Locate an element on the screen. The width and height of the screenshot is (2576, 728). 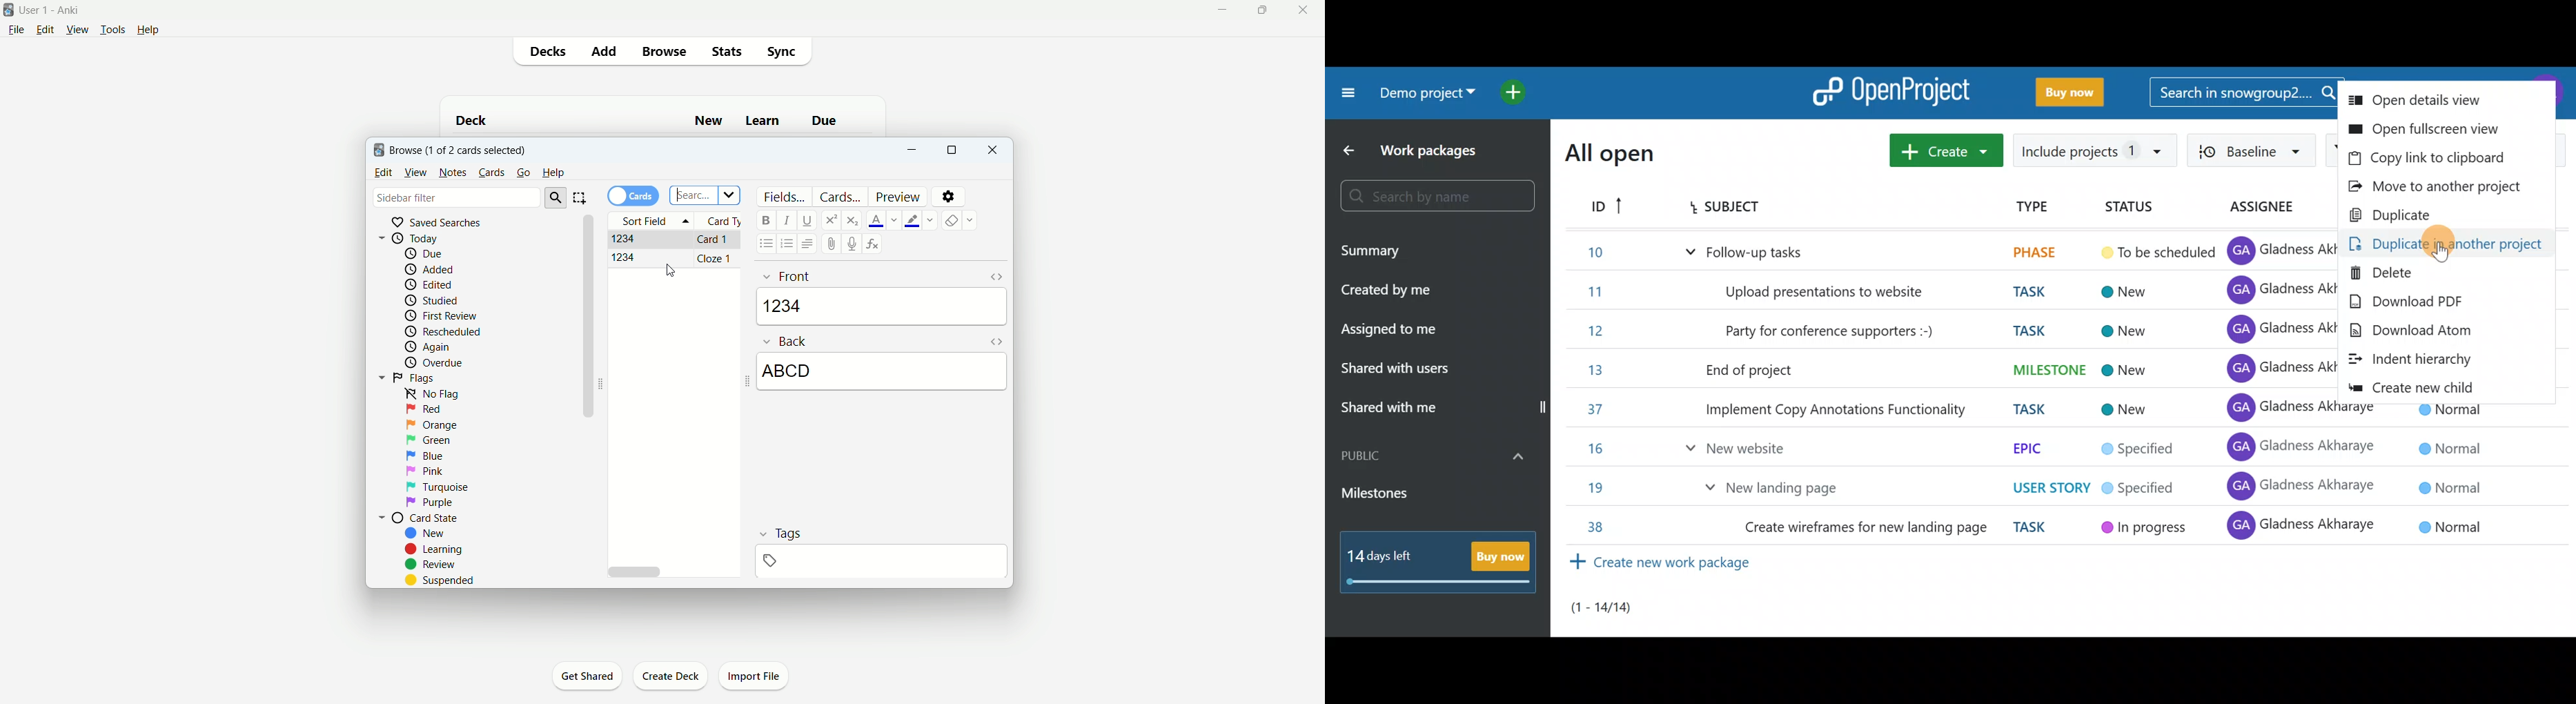
ordered list is located at coordinates (787, 243).